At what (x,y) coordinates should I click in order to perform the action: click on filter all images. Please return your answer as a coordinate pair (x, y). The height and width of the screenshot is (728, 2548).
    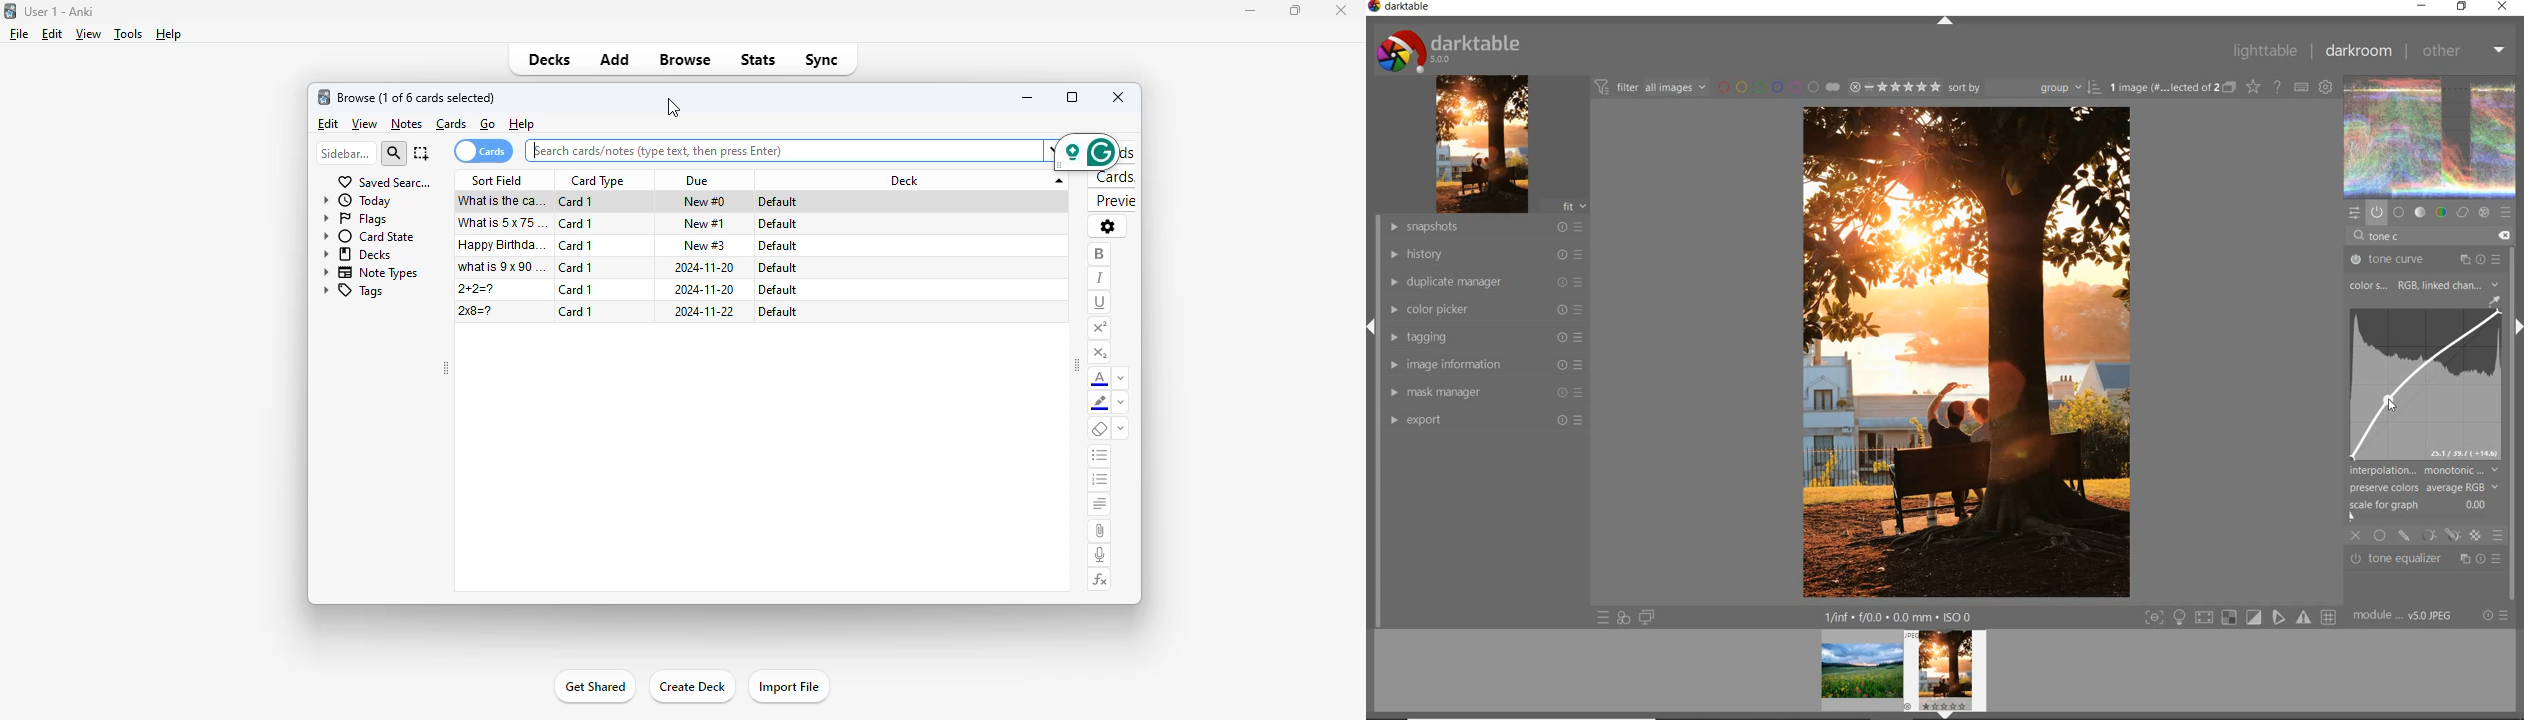
    Looking at the image, I should click on (1652, 88).